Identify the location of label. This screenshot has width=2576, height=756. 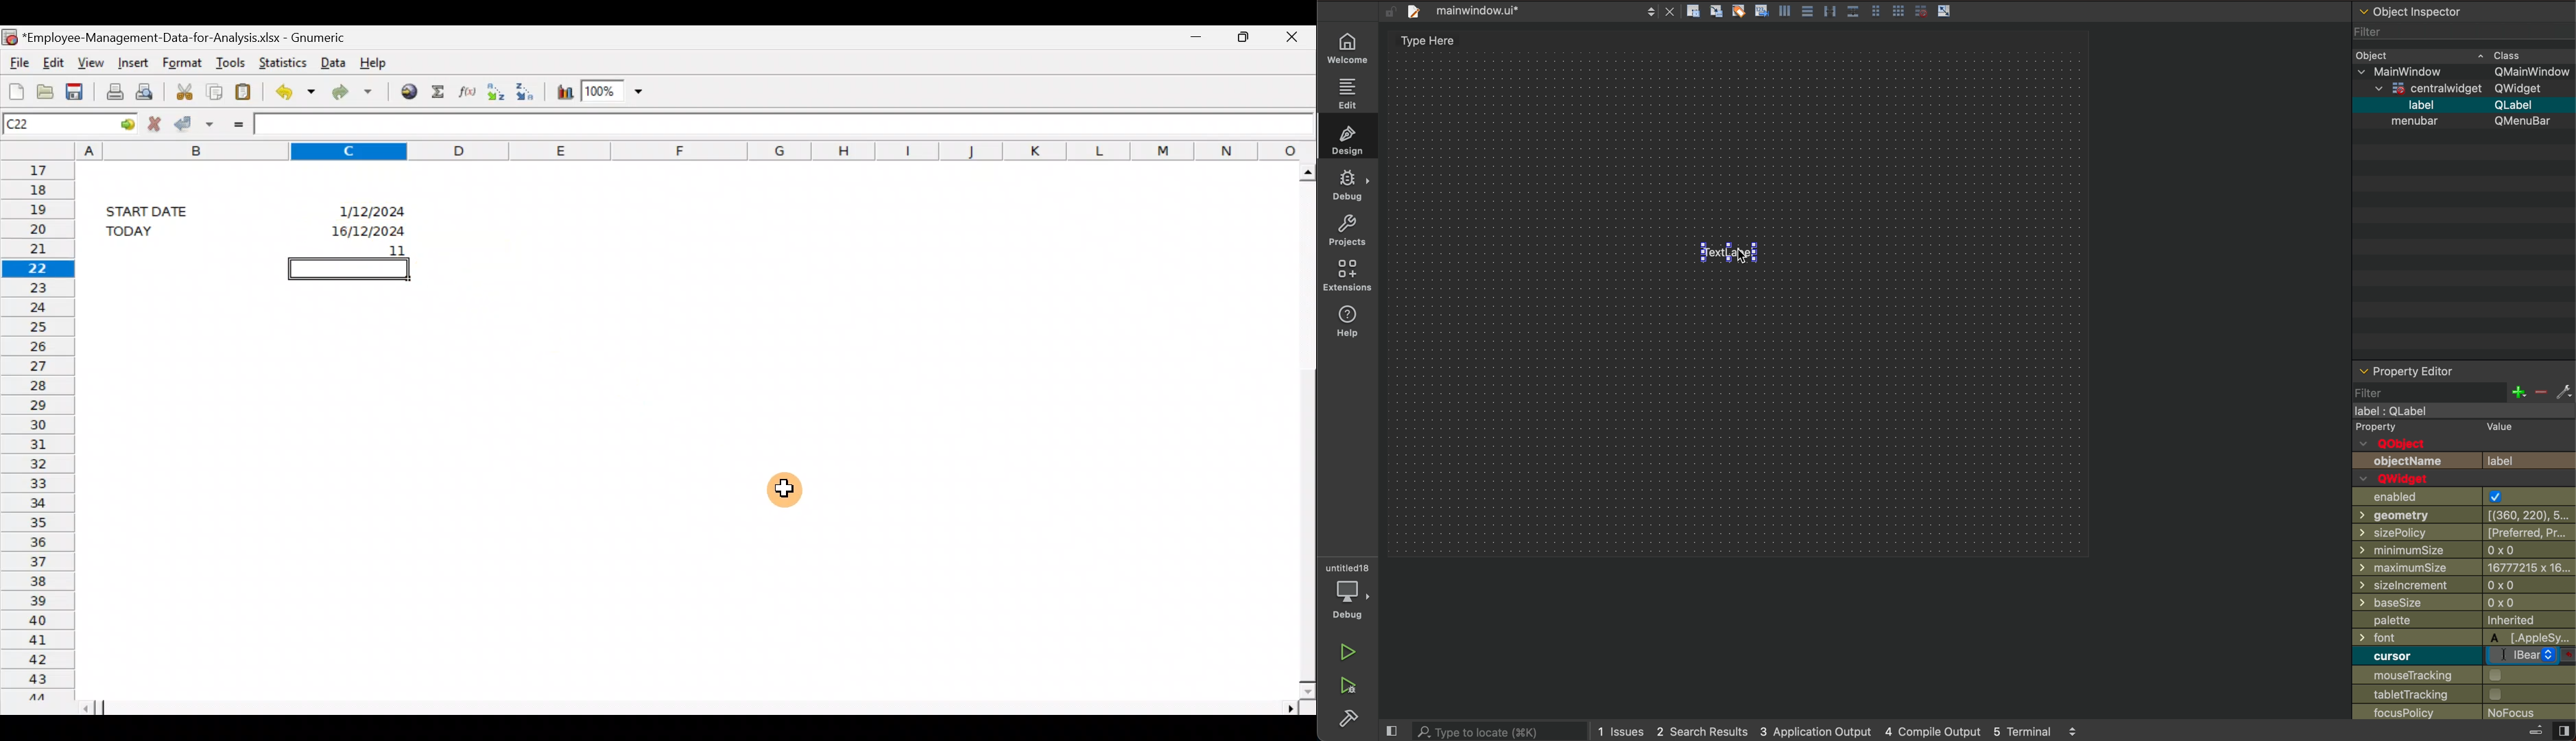
(2423, 104).